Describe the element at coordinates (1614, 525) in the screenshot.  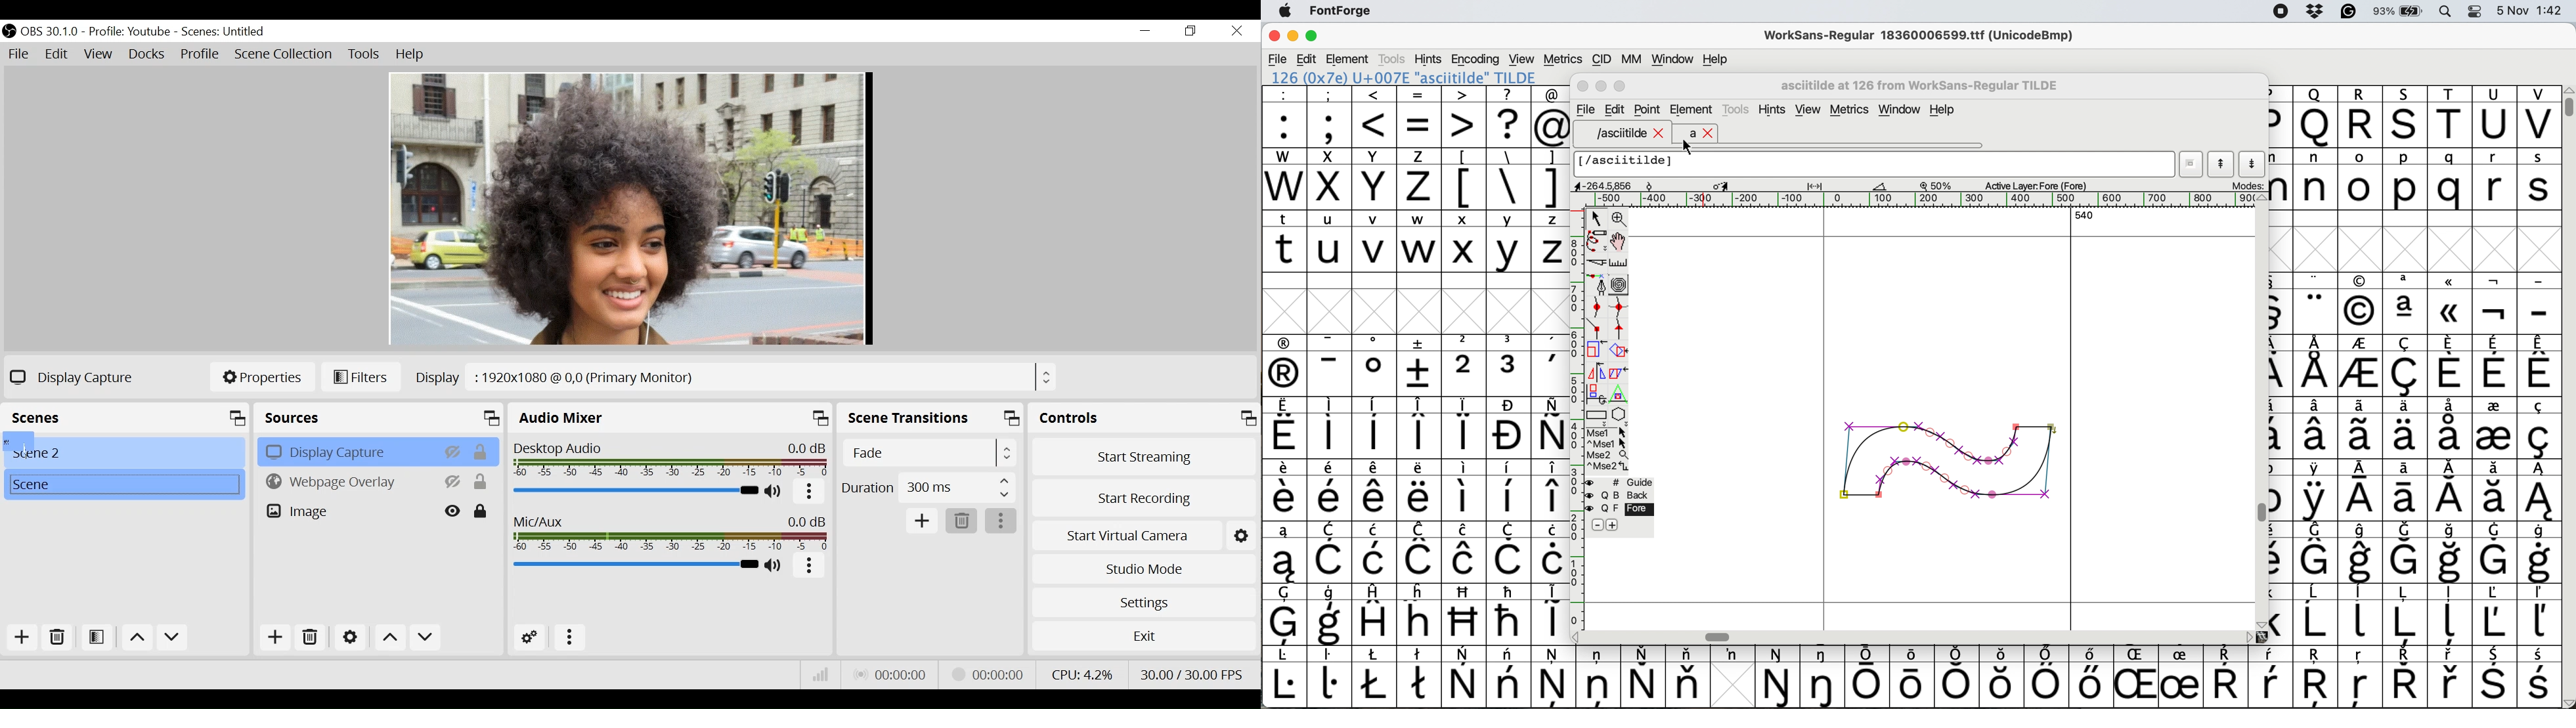
I see `add` at that location.